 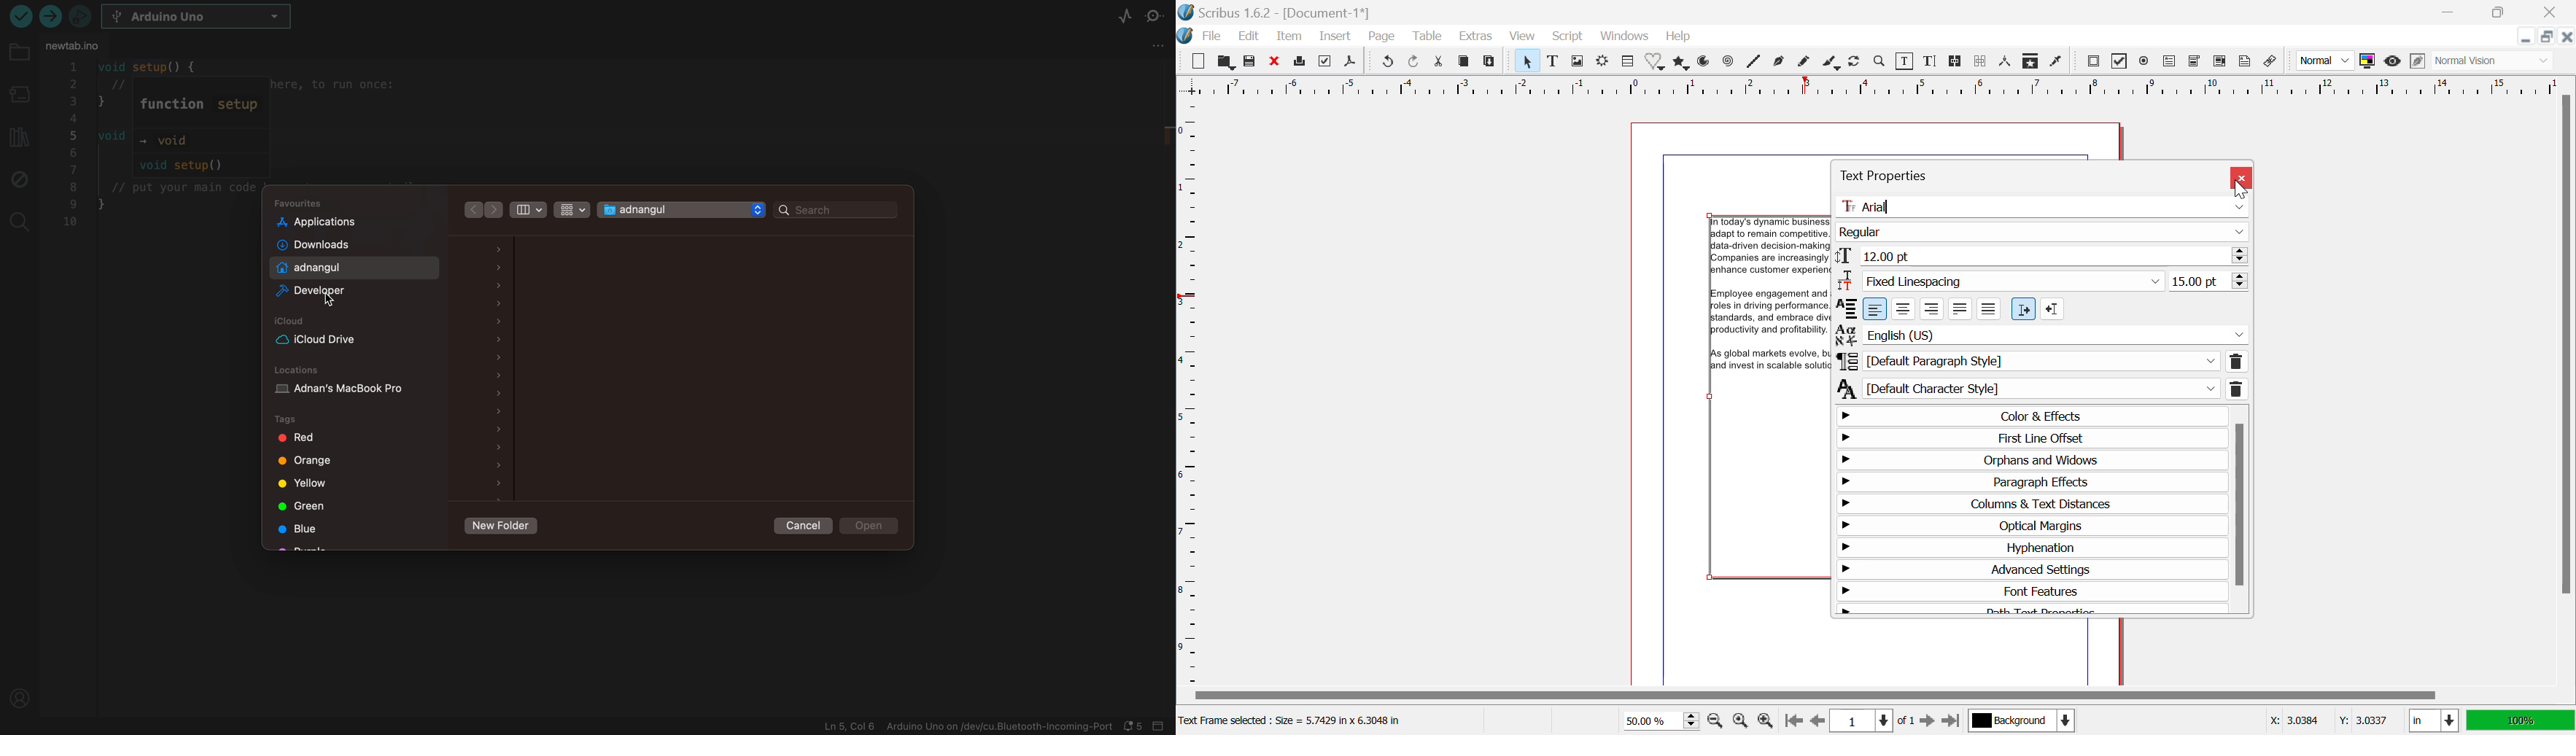 I want to click on Restore Down, so click(x=2453, y=11).